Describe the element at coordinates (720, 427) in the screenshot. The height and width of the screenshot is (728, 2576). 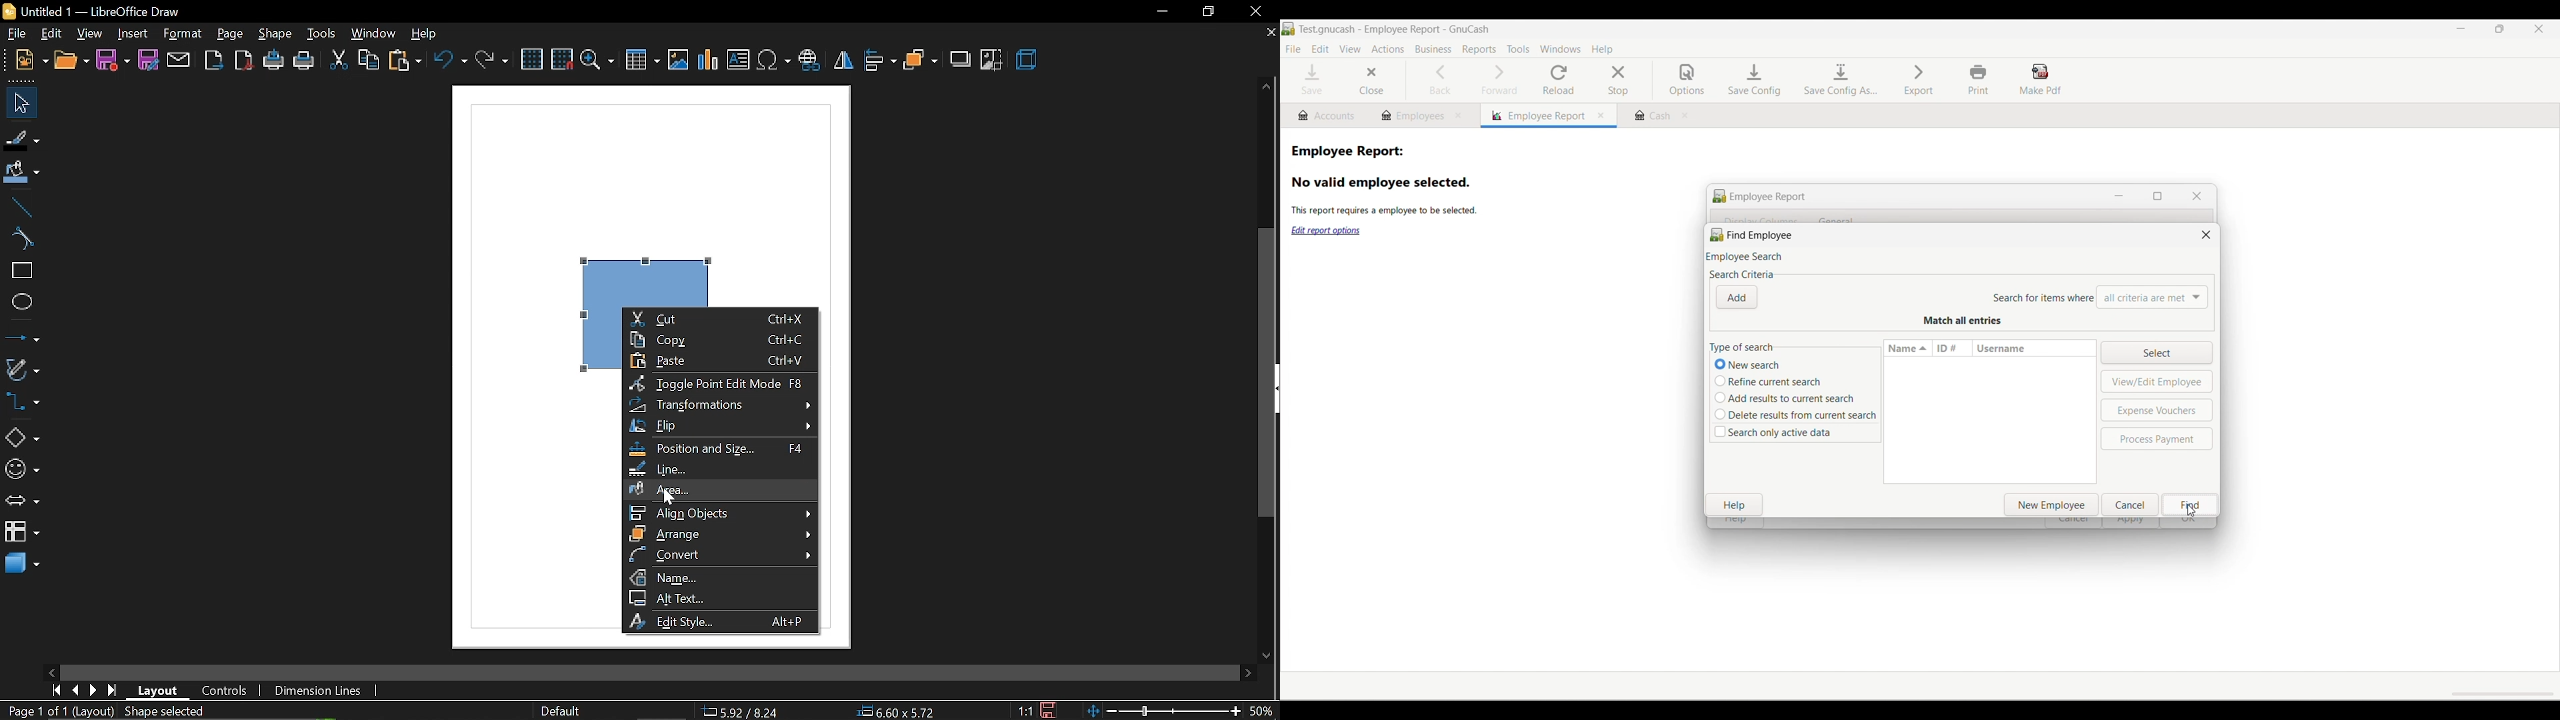
I see `Flip` at that location.